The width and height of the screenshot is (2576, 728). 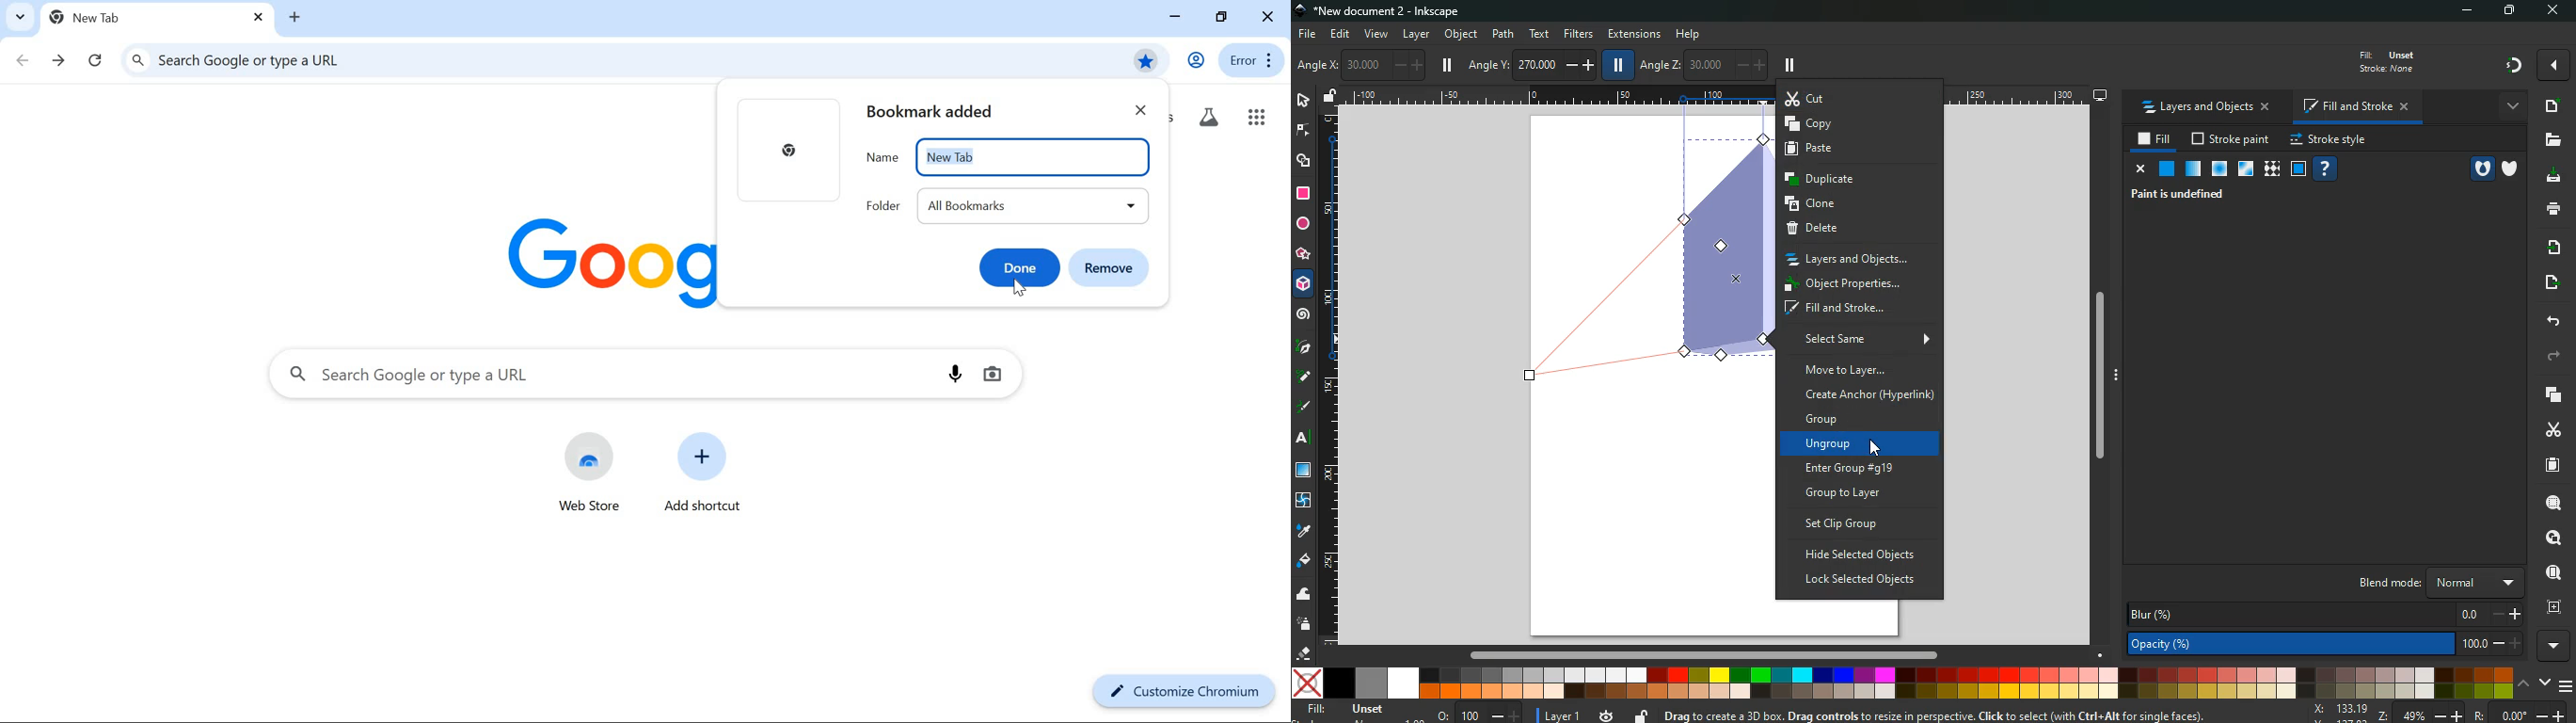 I want to click on Spiral, so click(x=1306, y=315).